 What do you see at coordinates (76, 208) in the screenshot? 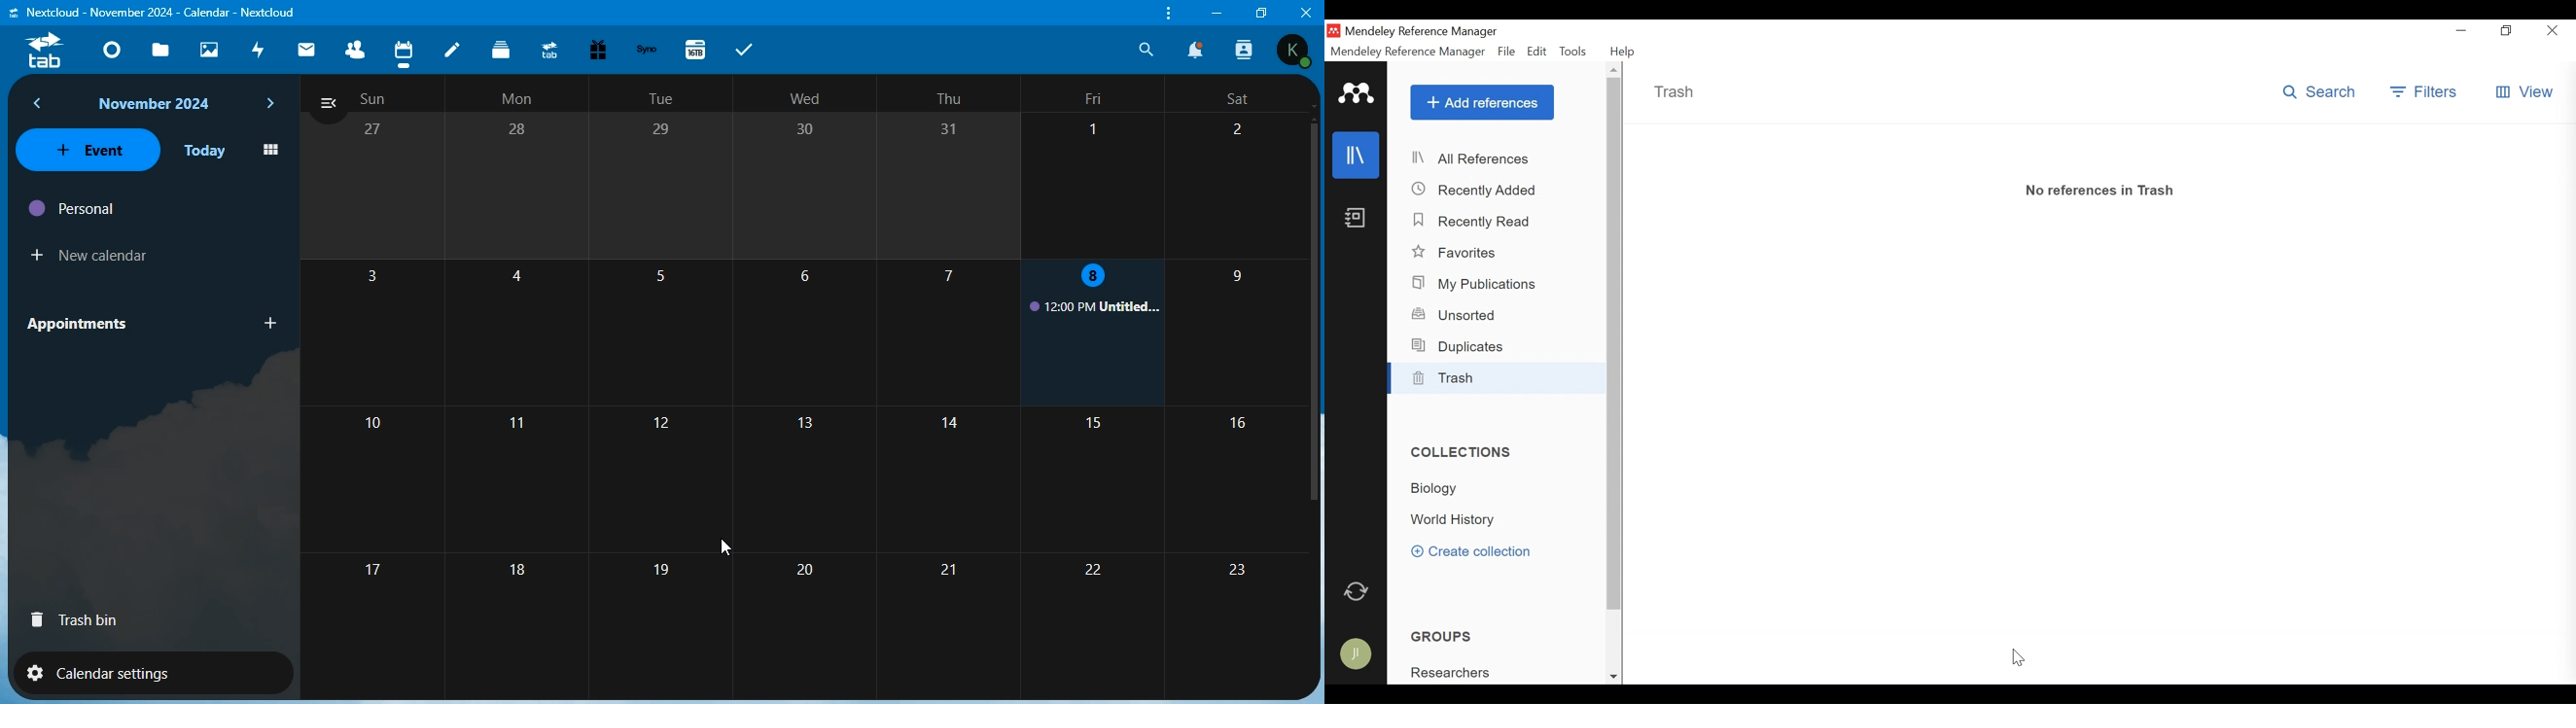
I see `personal` at bounding box center [76, 208].